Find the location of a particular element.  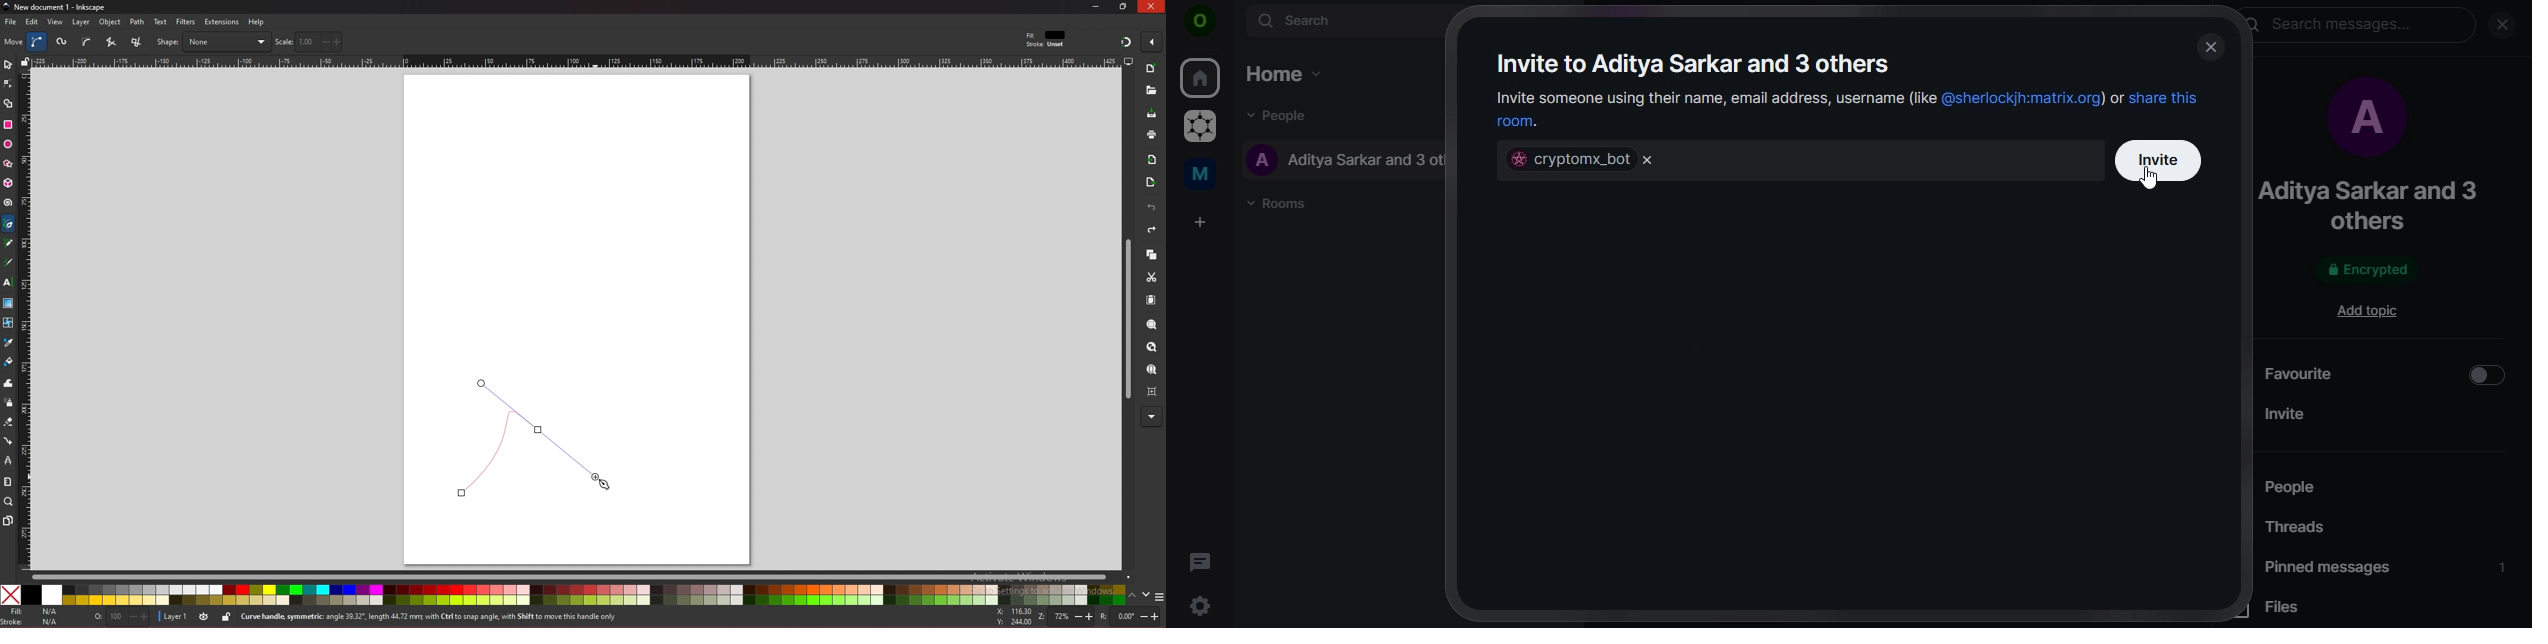

zoom page is located at coordinates (1151, 370).